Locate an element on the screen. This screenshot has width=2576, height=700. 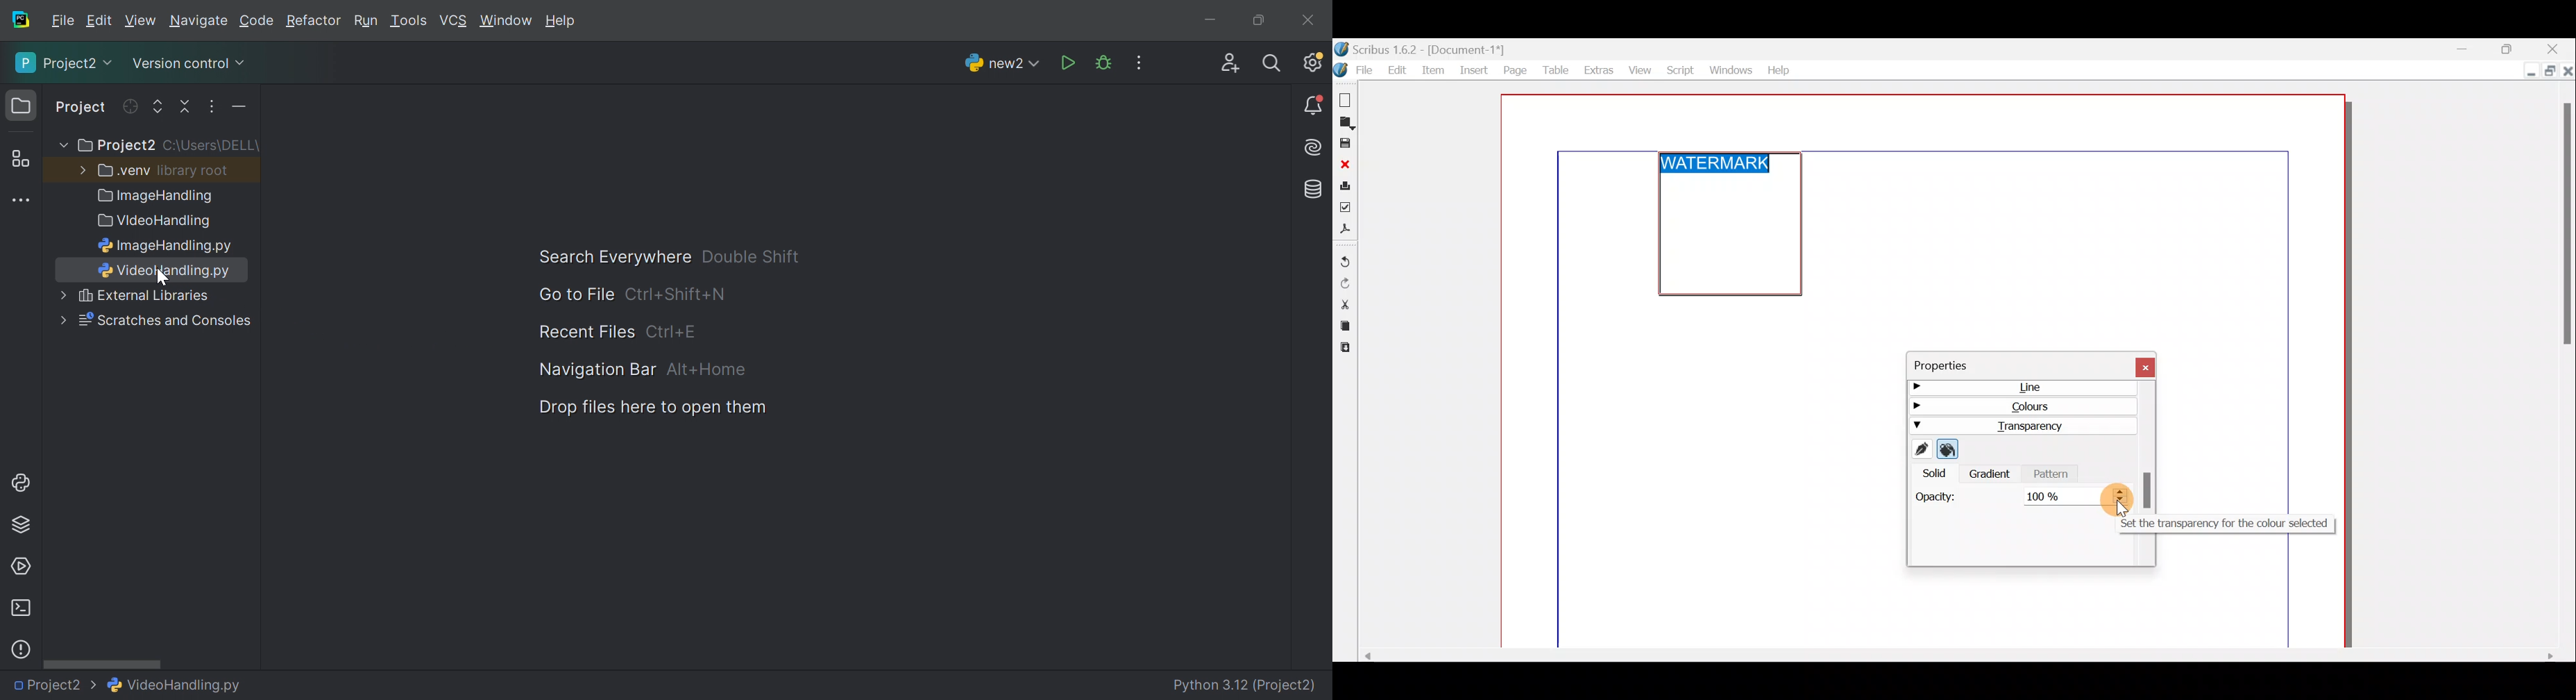
cursor is located at coordinates (162, 279).